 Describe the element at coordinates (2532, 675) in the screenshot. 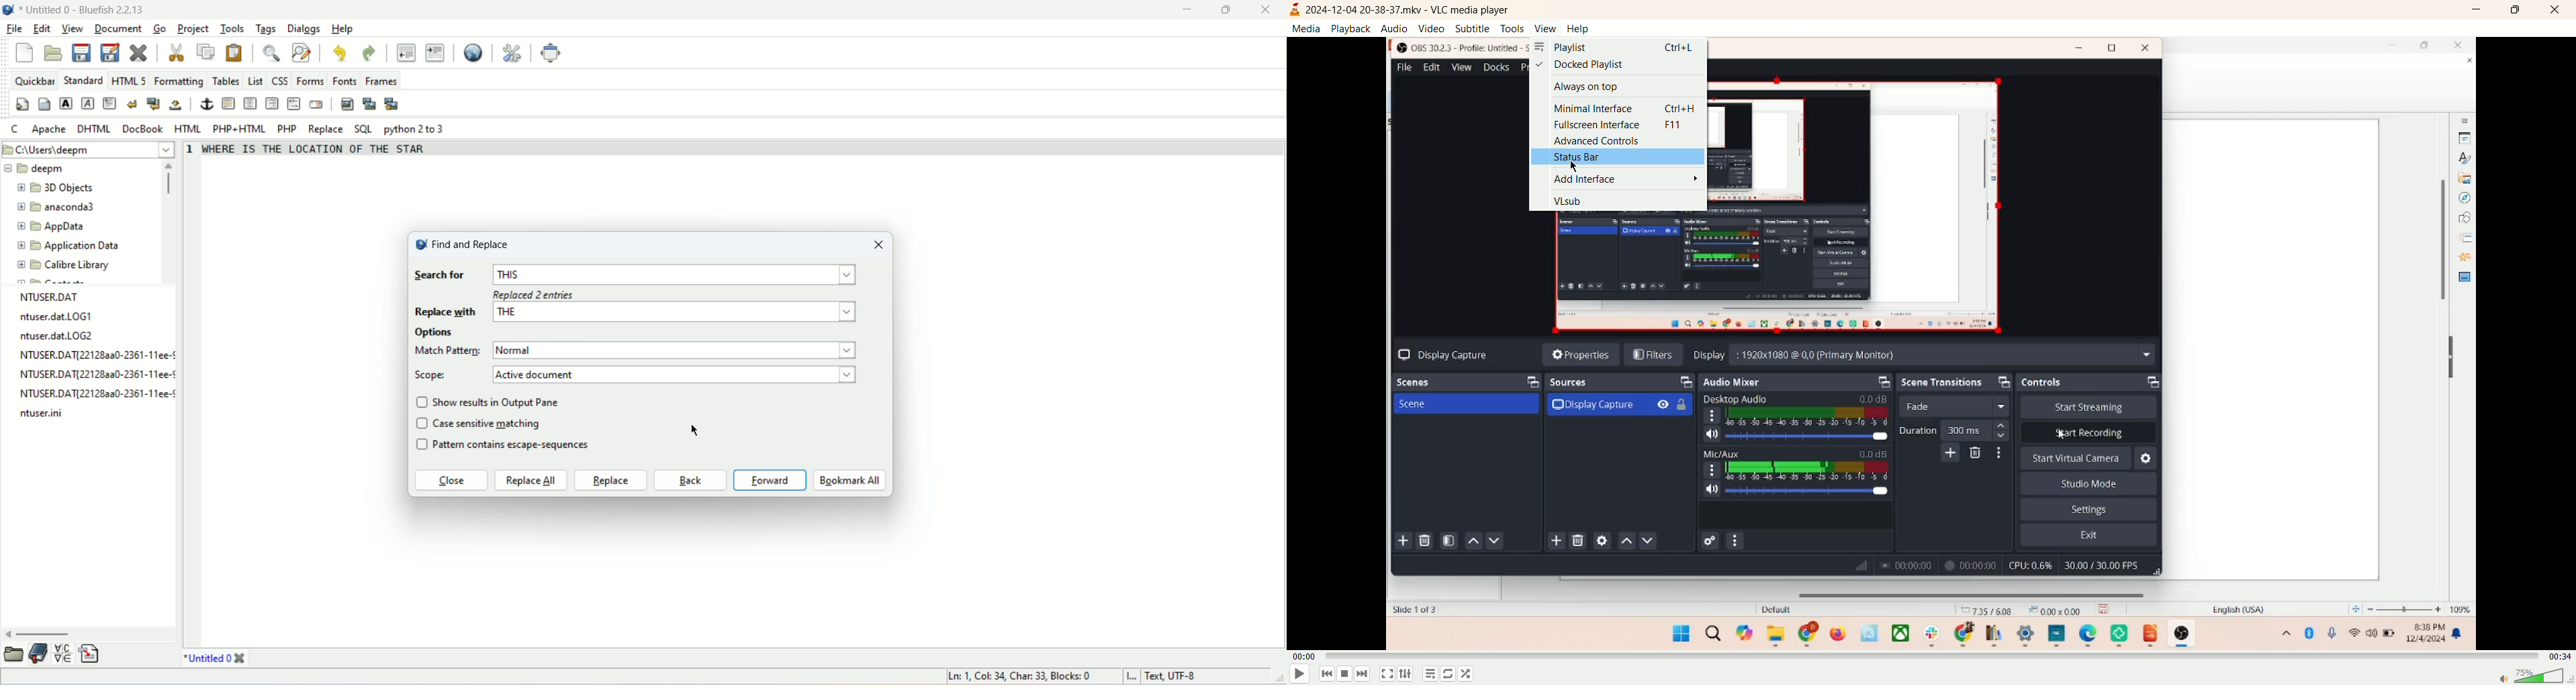

I see `volume bar` at that location.